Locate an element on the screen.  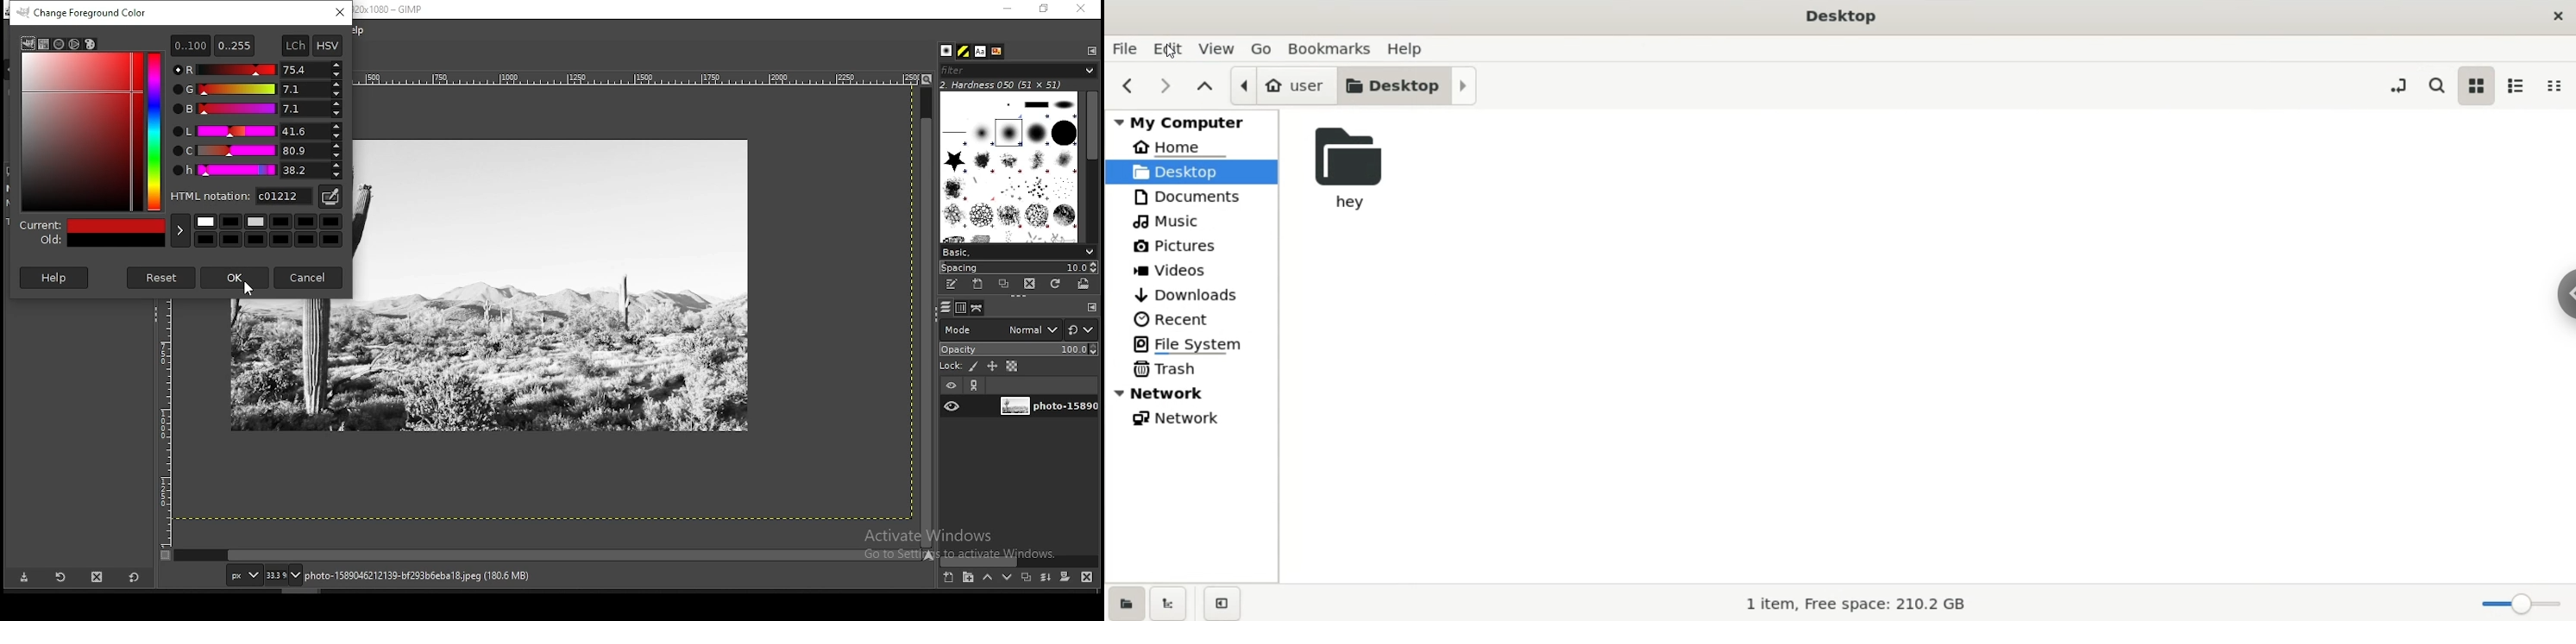
merge layer is located at coordinates (1047, 577).